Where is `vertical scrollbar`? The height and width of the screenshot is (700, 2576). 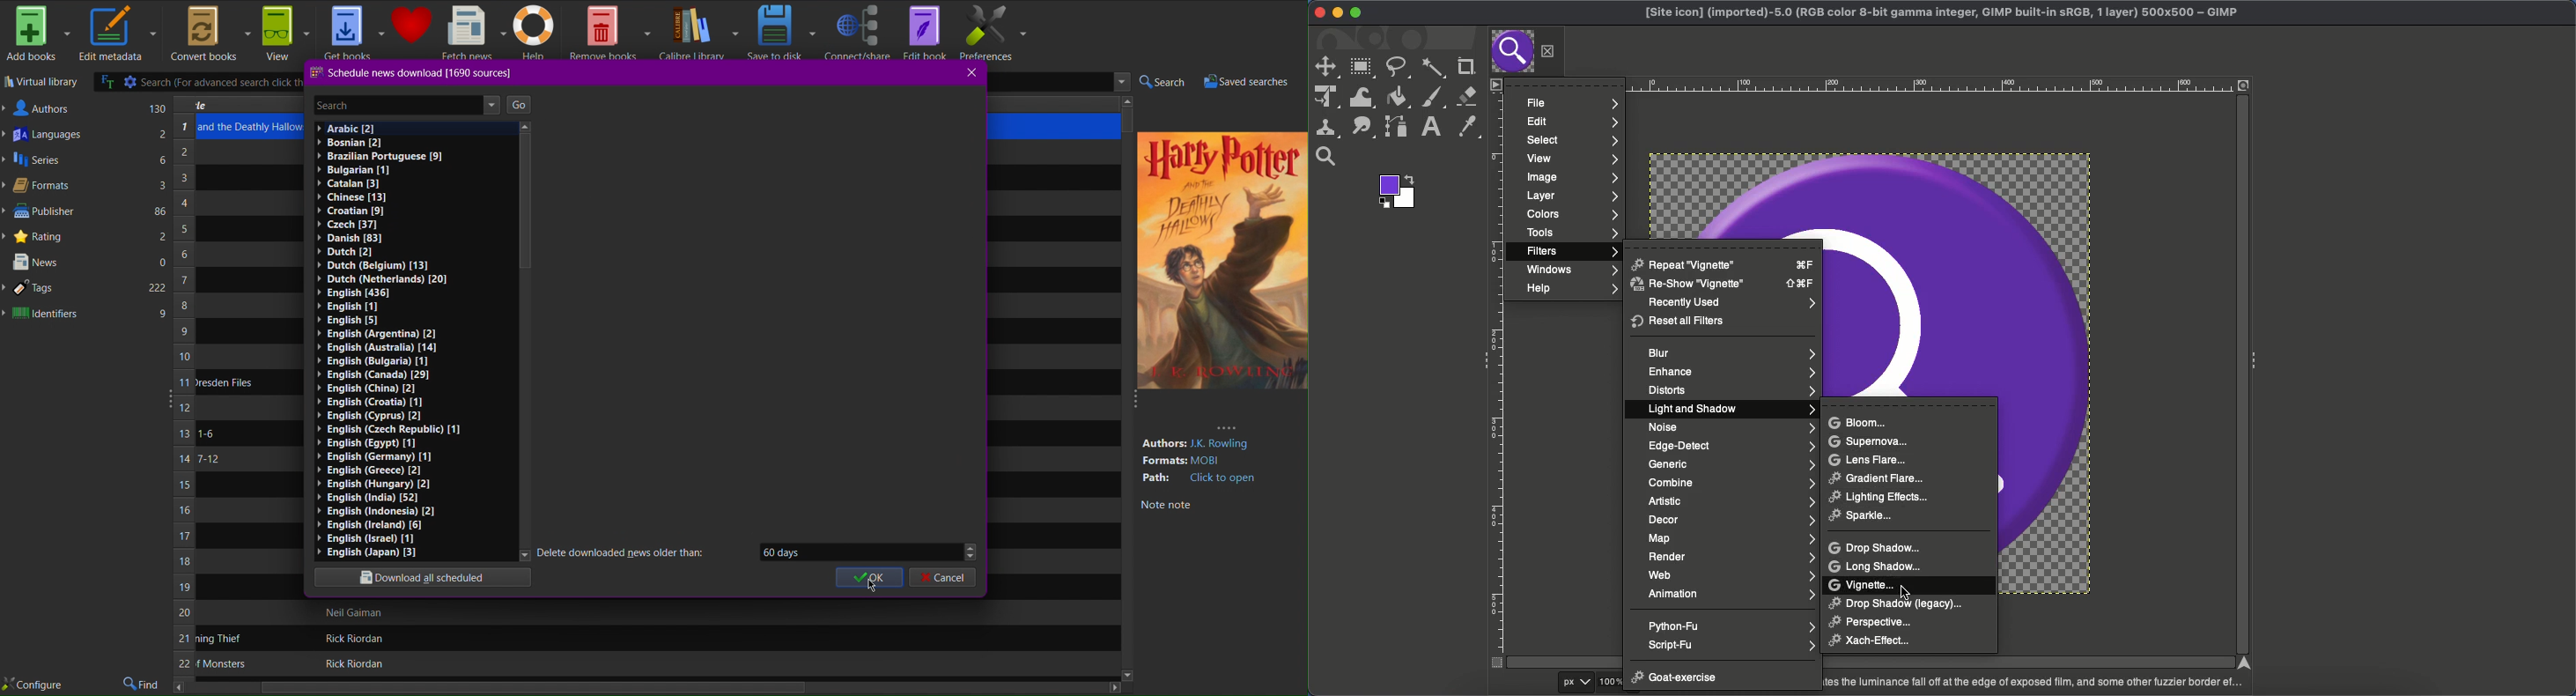 vertical scrollbar is located at coordinates (525, 204).